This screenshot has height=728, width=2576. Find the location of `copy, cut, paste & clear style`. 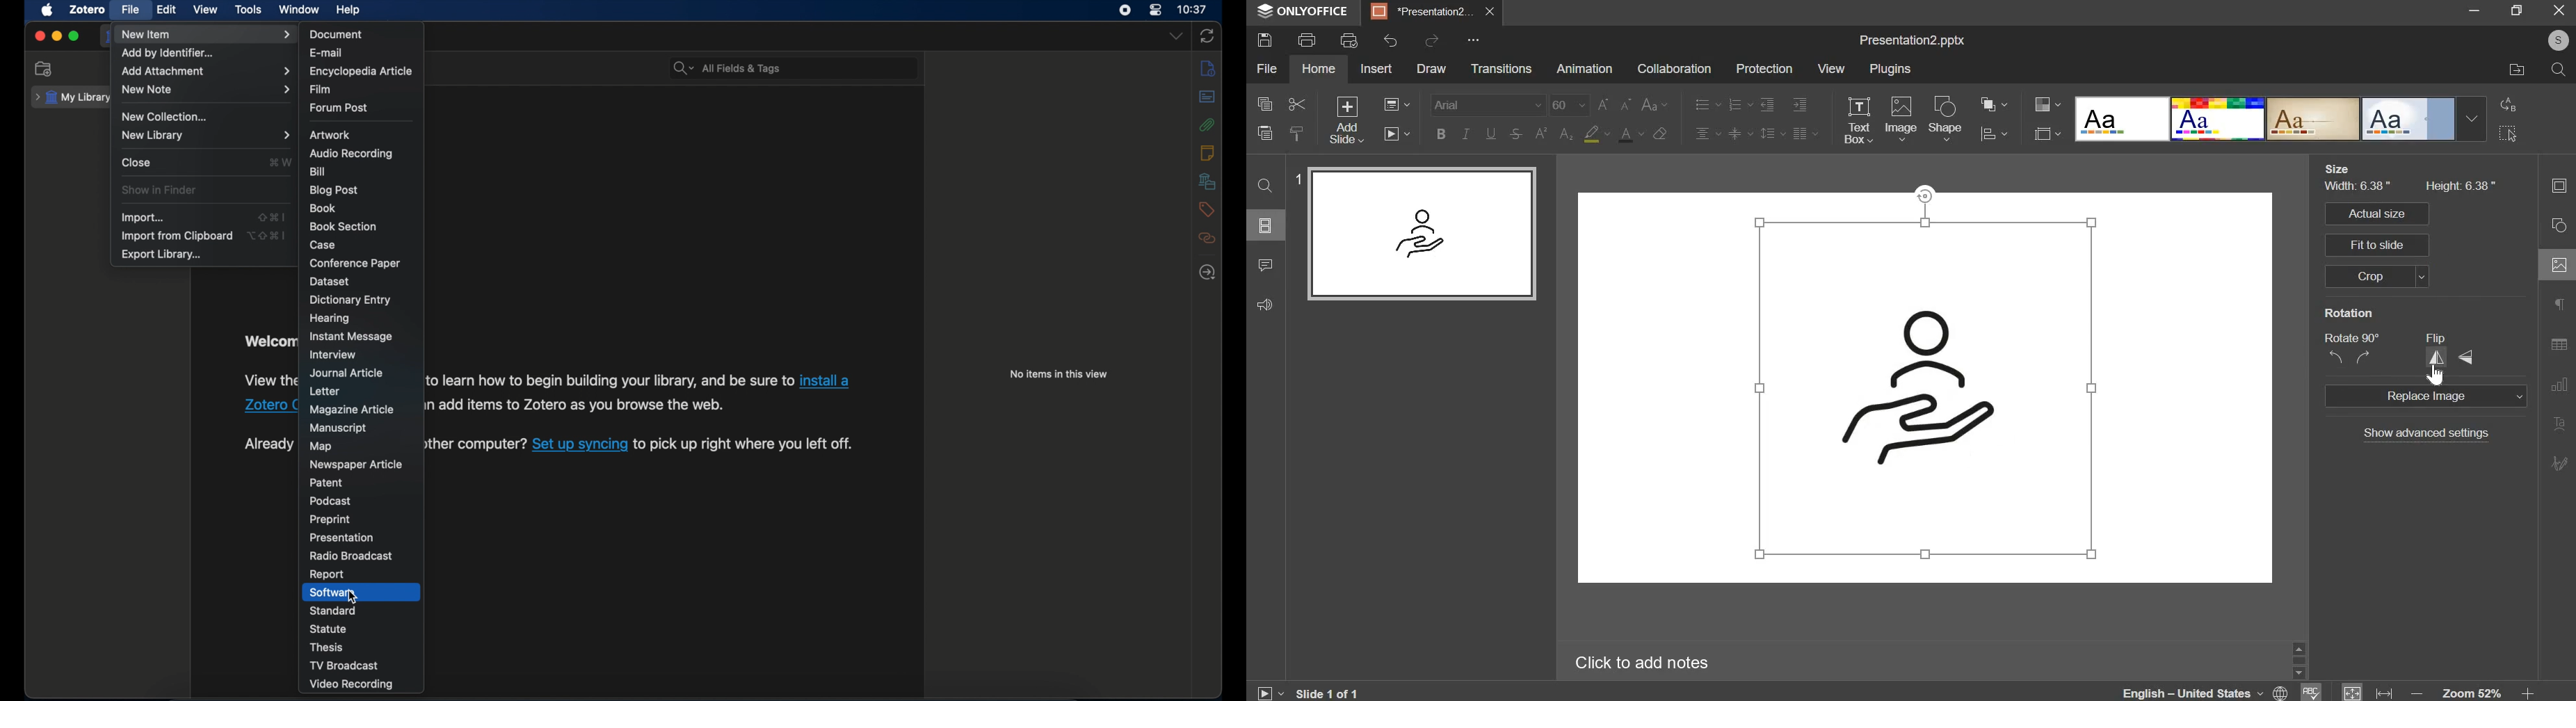

copy, cut, paste & clear style is located at coordinates (1281, 119).